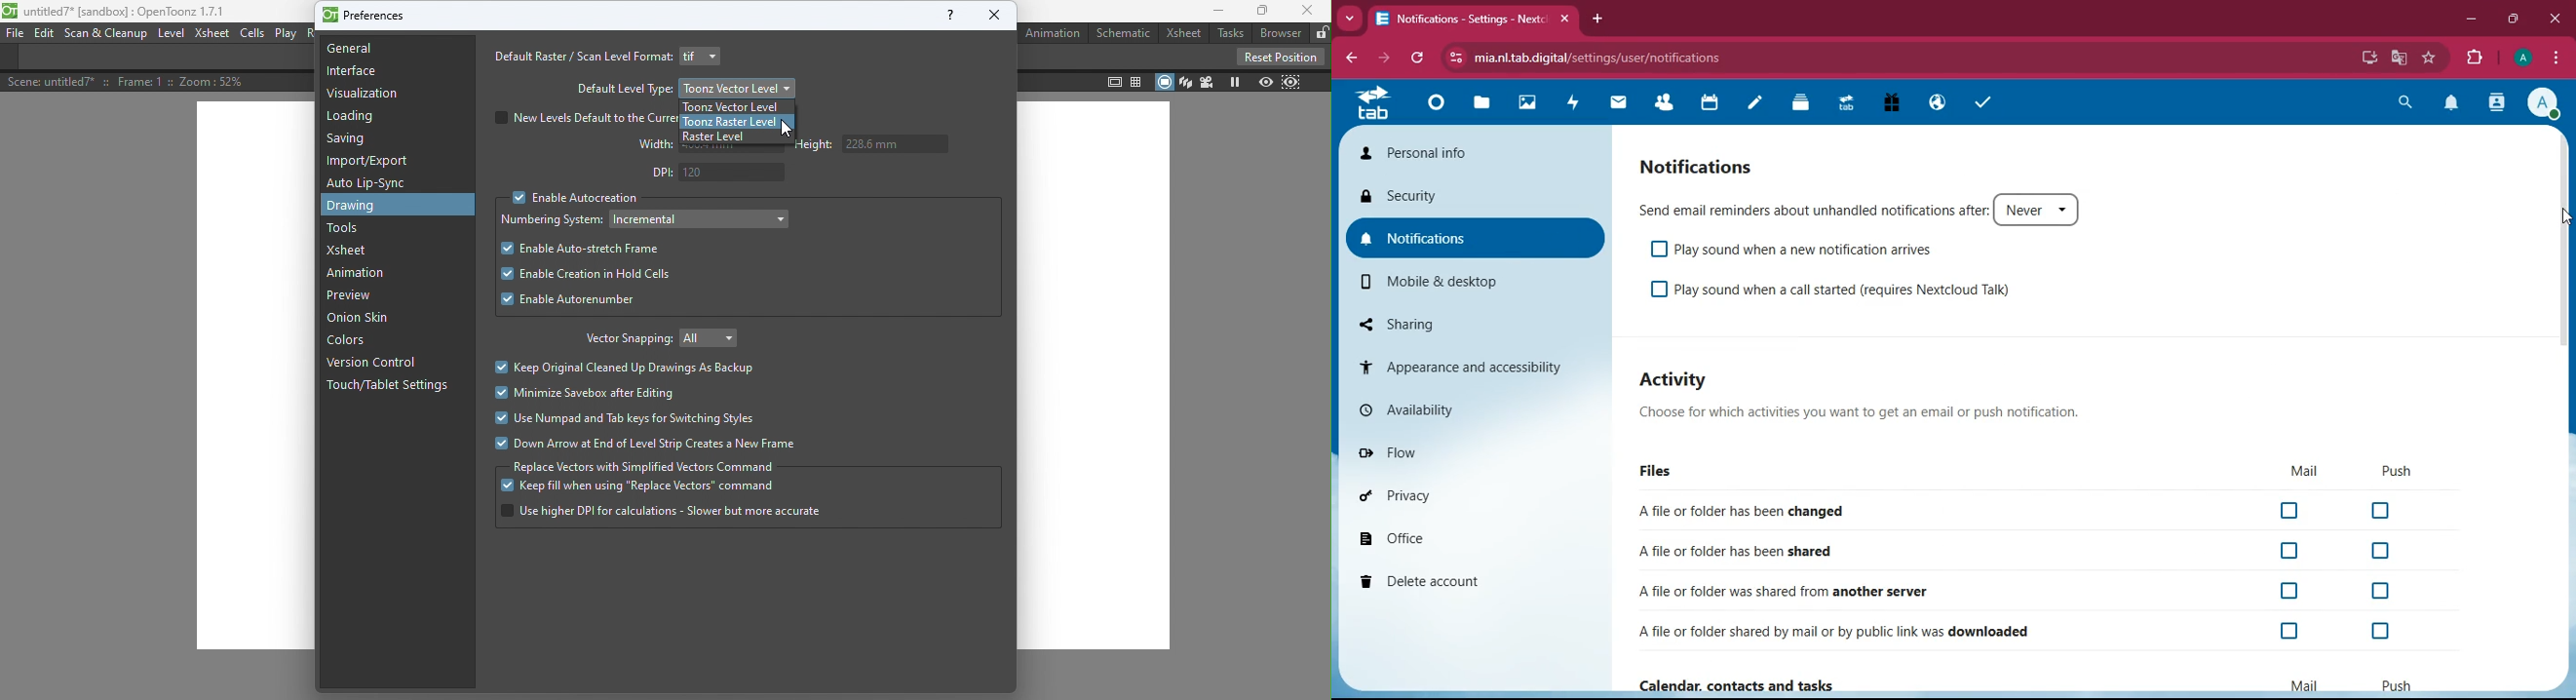 The height and width of the screenshot is (700, 2576). Describe the element at coordinates (1676, 382) in the screenshot. I see `activity` at that location.